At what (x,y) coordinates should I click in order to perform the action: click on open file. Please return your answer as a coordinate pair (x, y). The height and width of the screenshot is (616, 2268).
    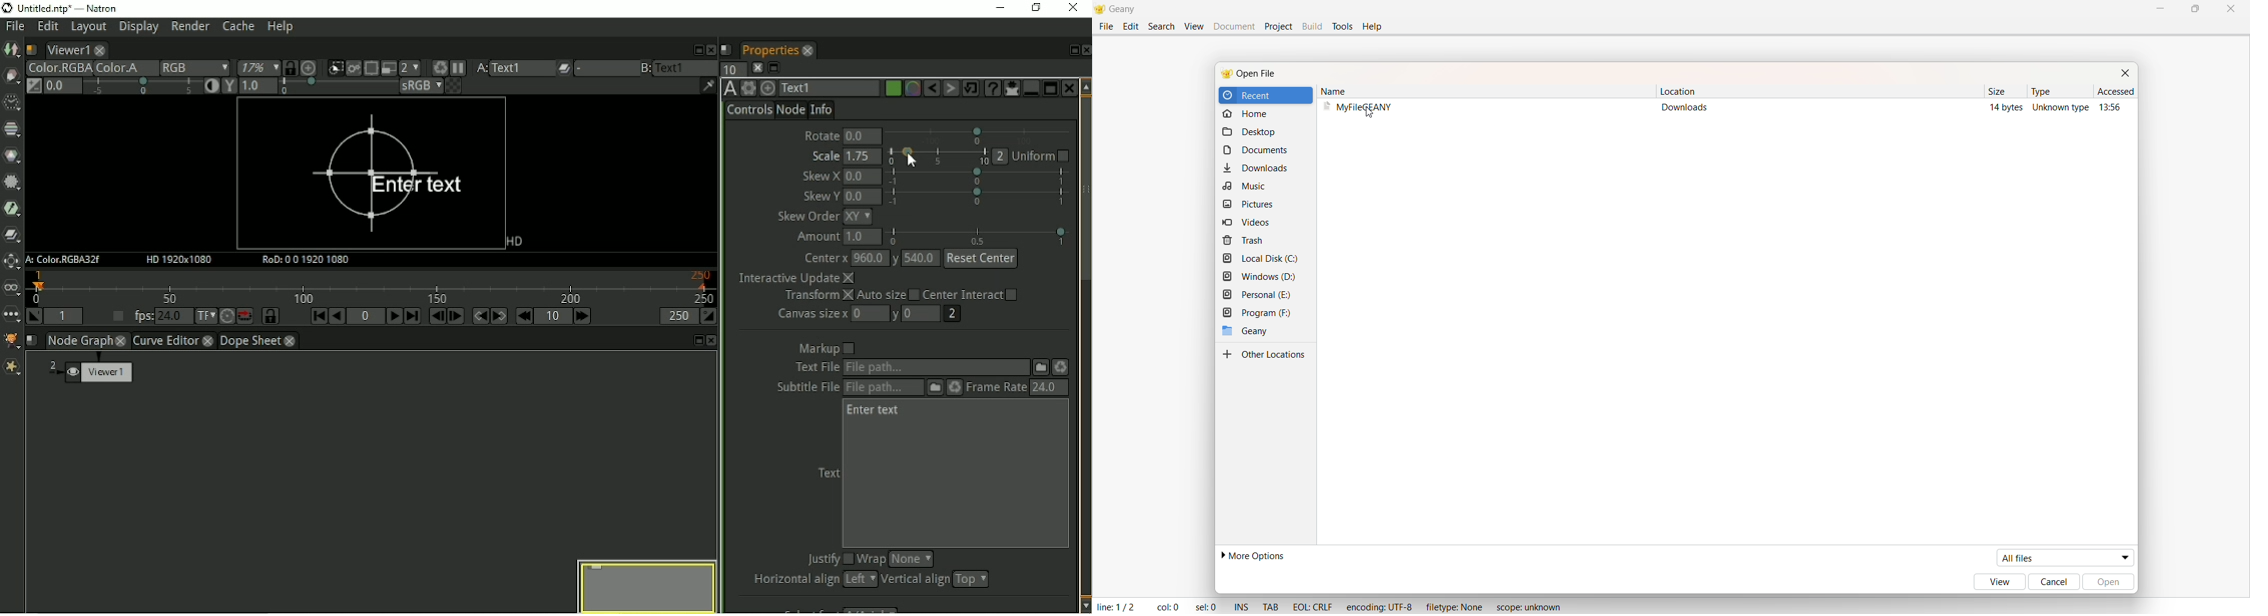
    Looking at the image, I should click on (1260, 74).